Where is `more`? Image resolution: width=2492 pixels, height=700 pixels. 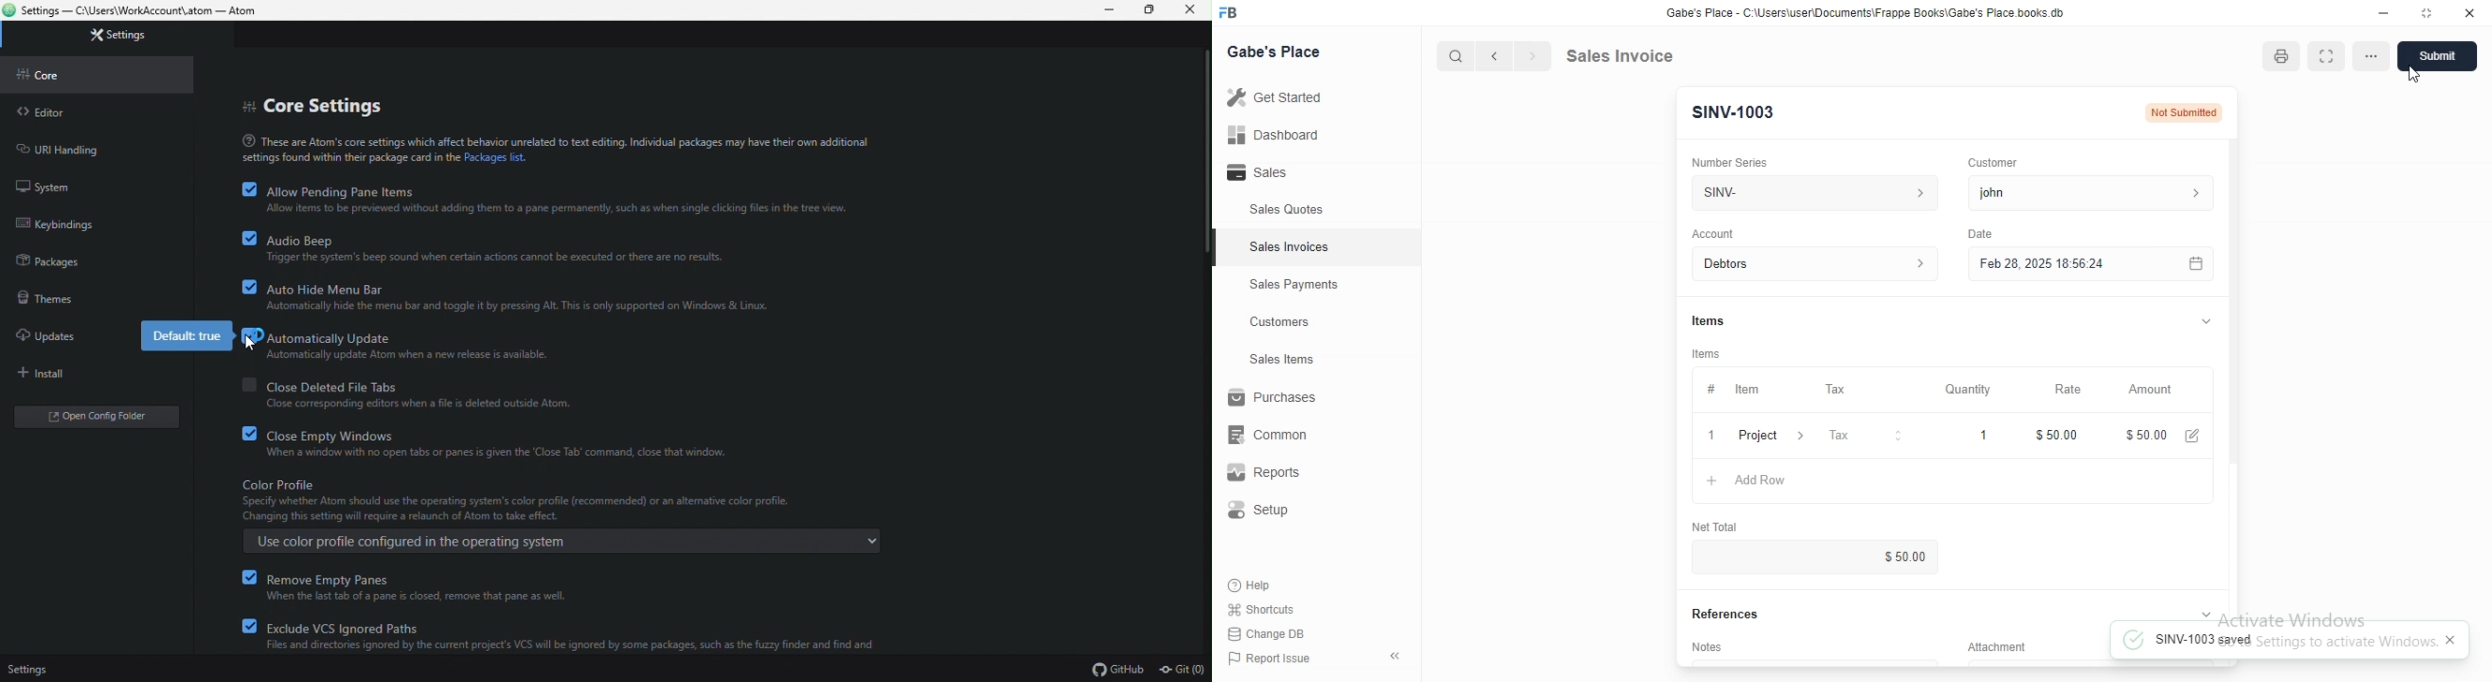
more is located at coordinates (2369, 56).